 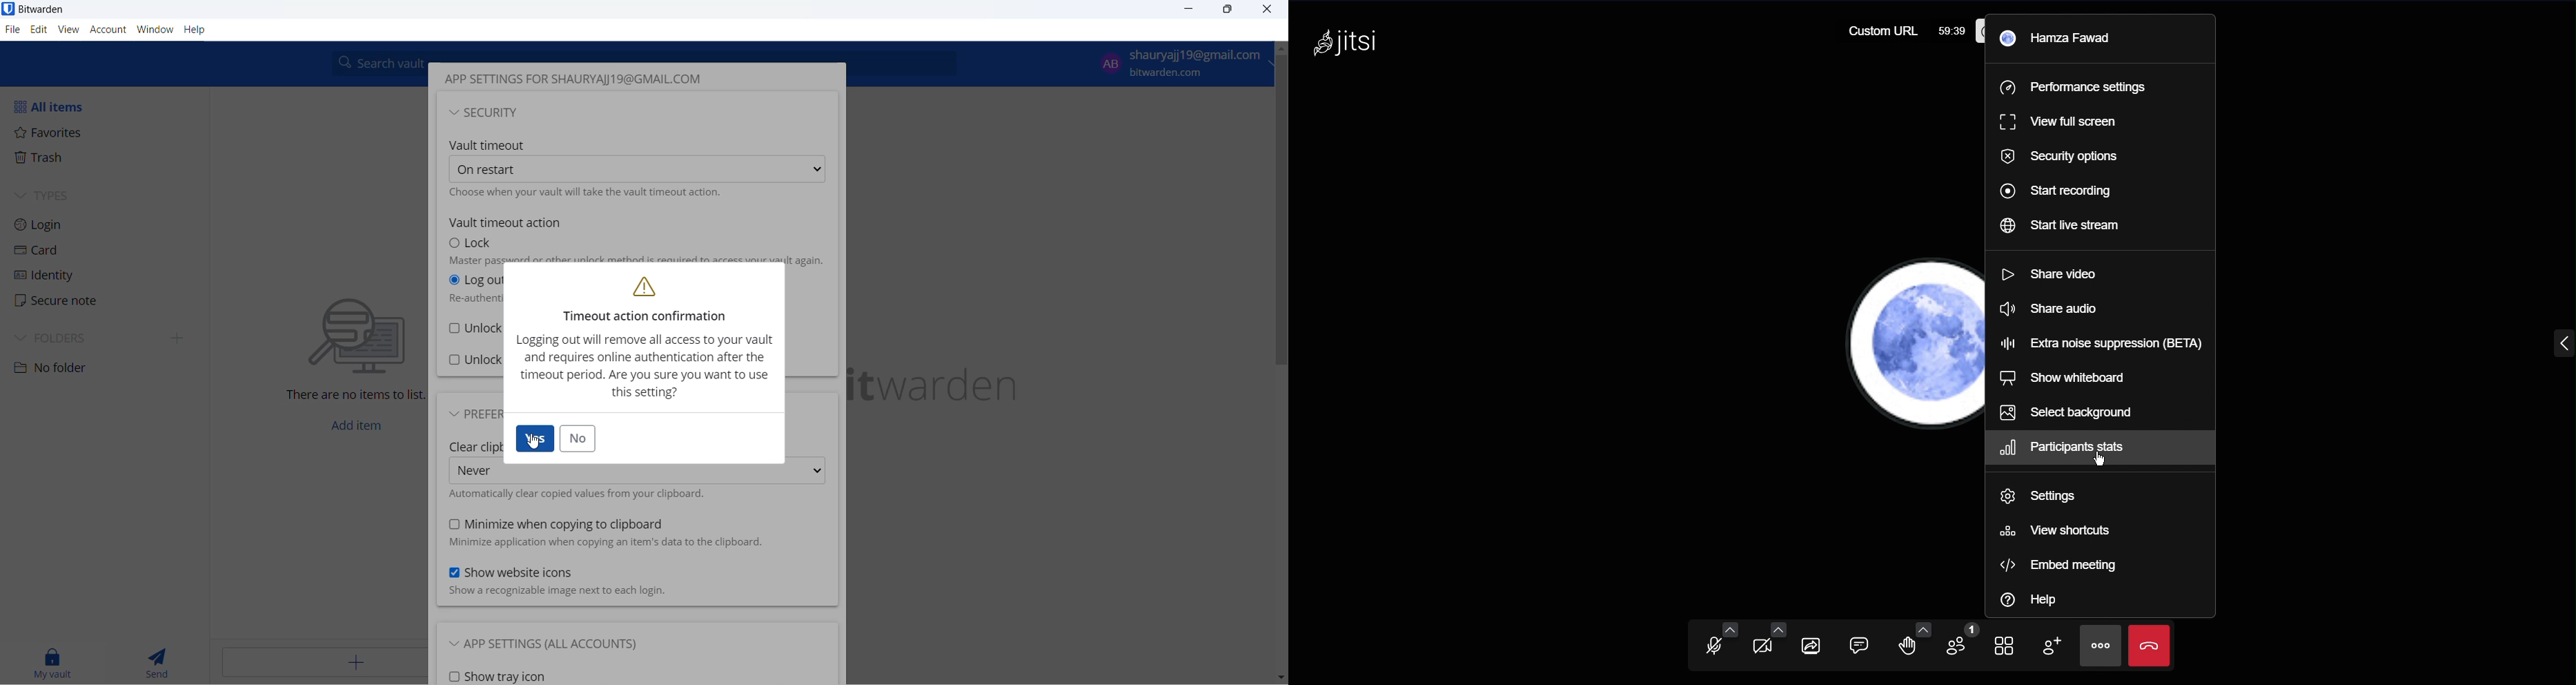 What do you see at coordinates (2061, 447) in the screenshot?
I see `Participants stats` at bounding box center [2061, 447].